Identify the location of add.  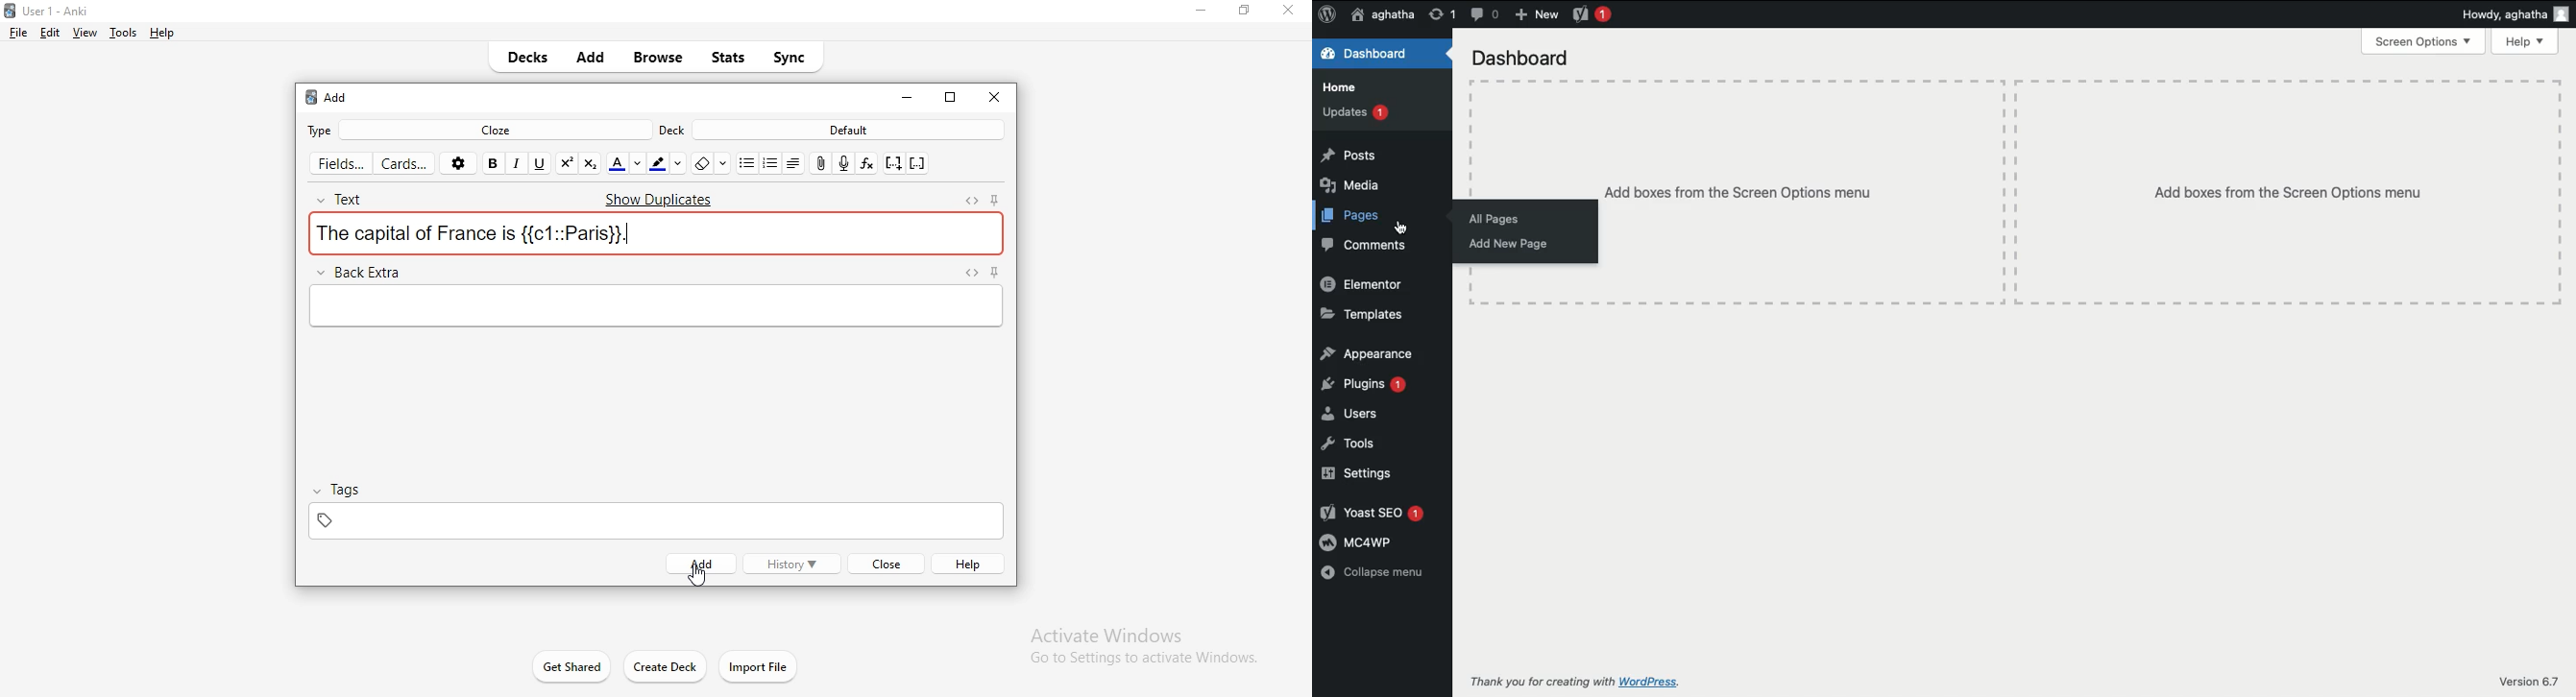
(593, 60).